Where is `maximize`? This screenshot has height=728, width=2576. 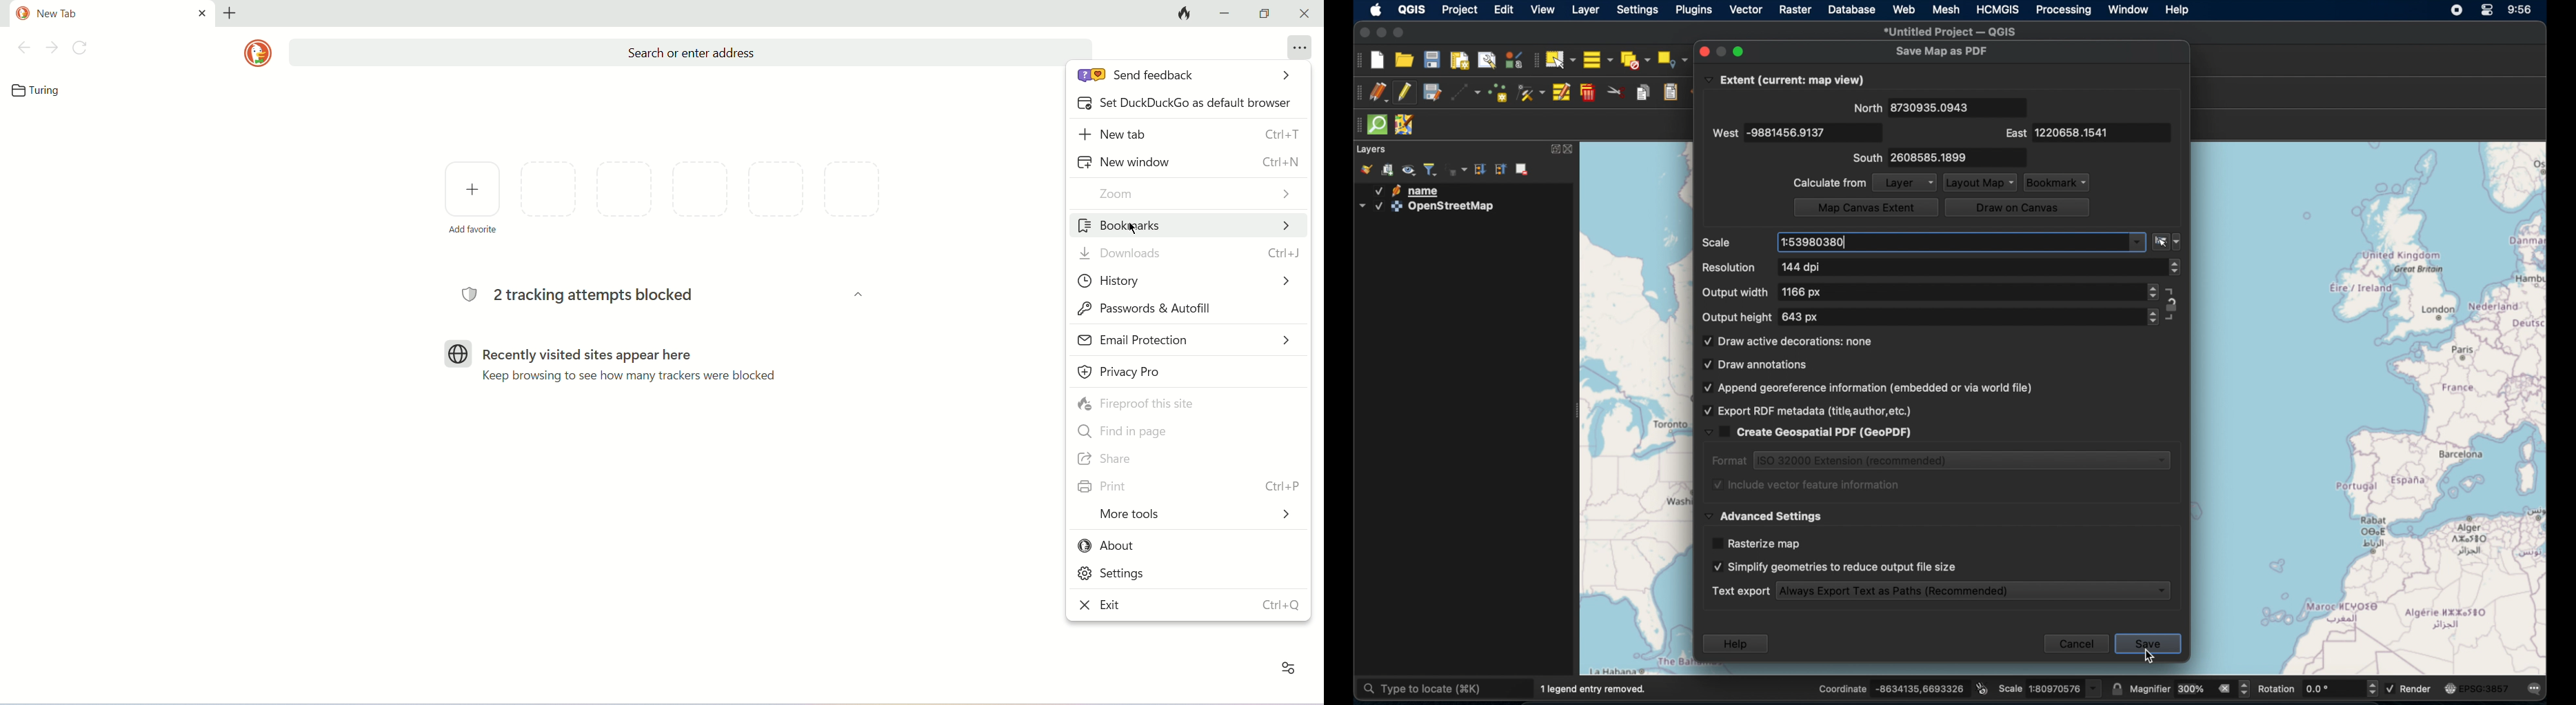 maximize is located at coordinates (1743, 53).